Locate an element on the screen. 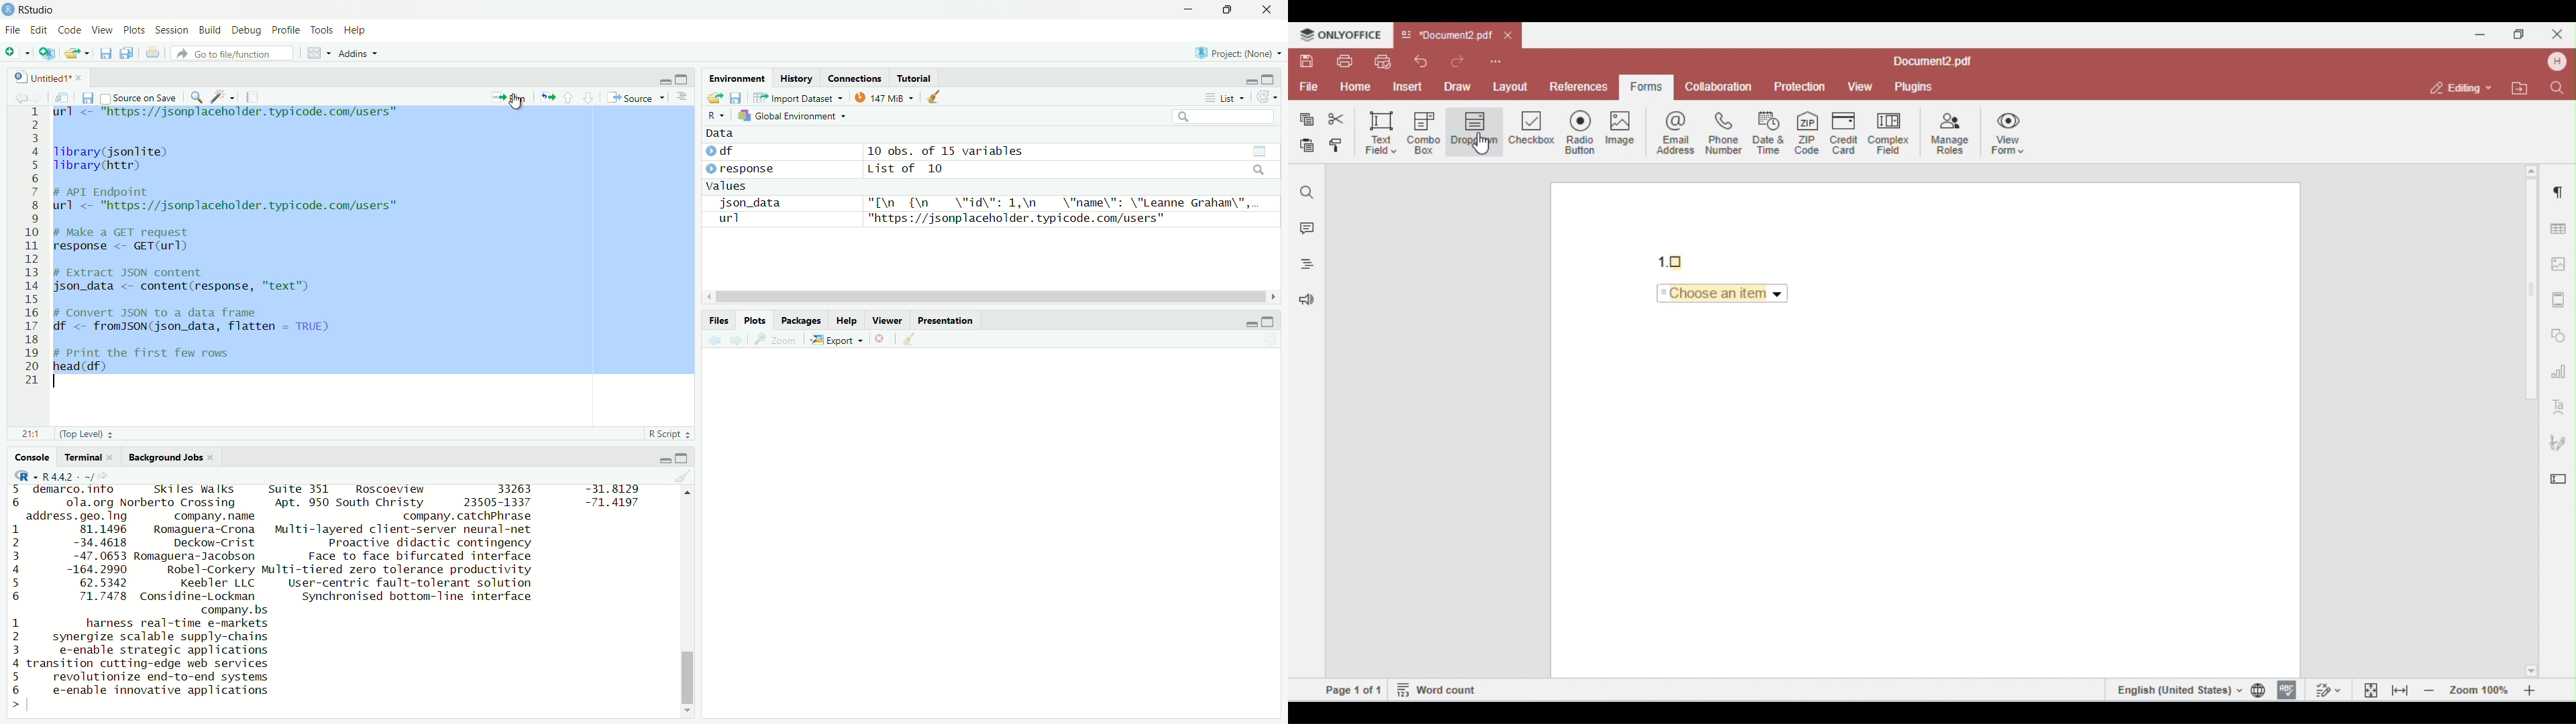  Addins  is located at coordinates (360, 53).